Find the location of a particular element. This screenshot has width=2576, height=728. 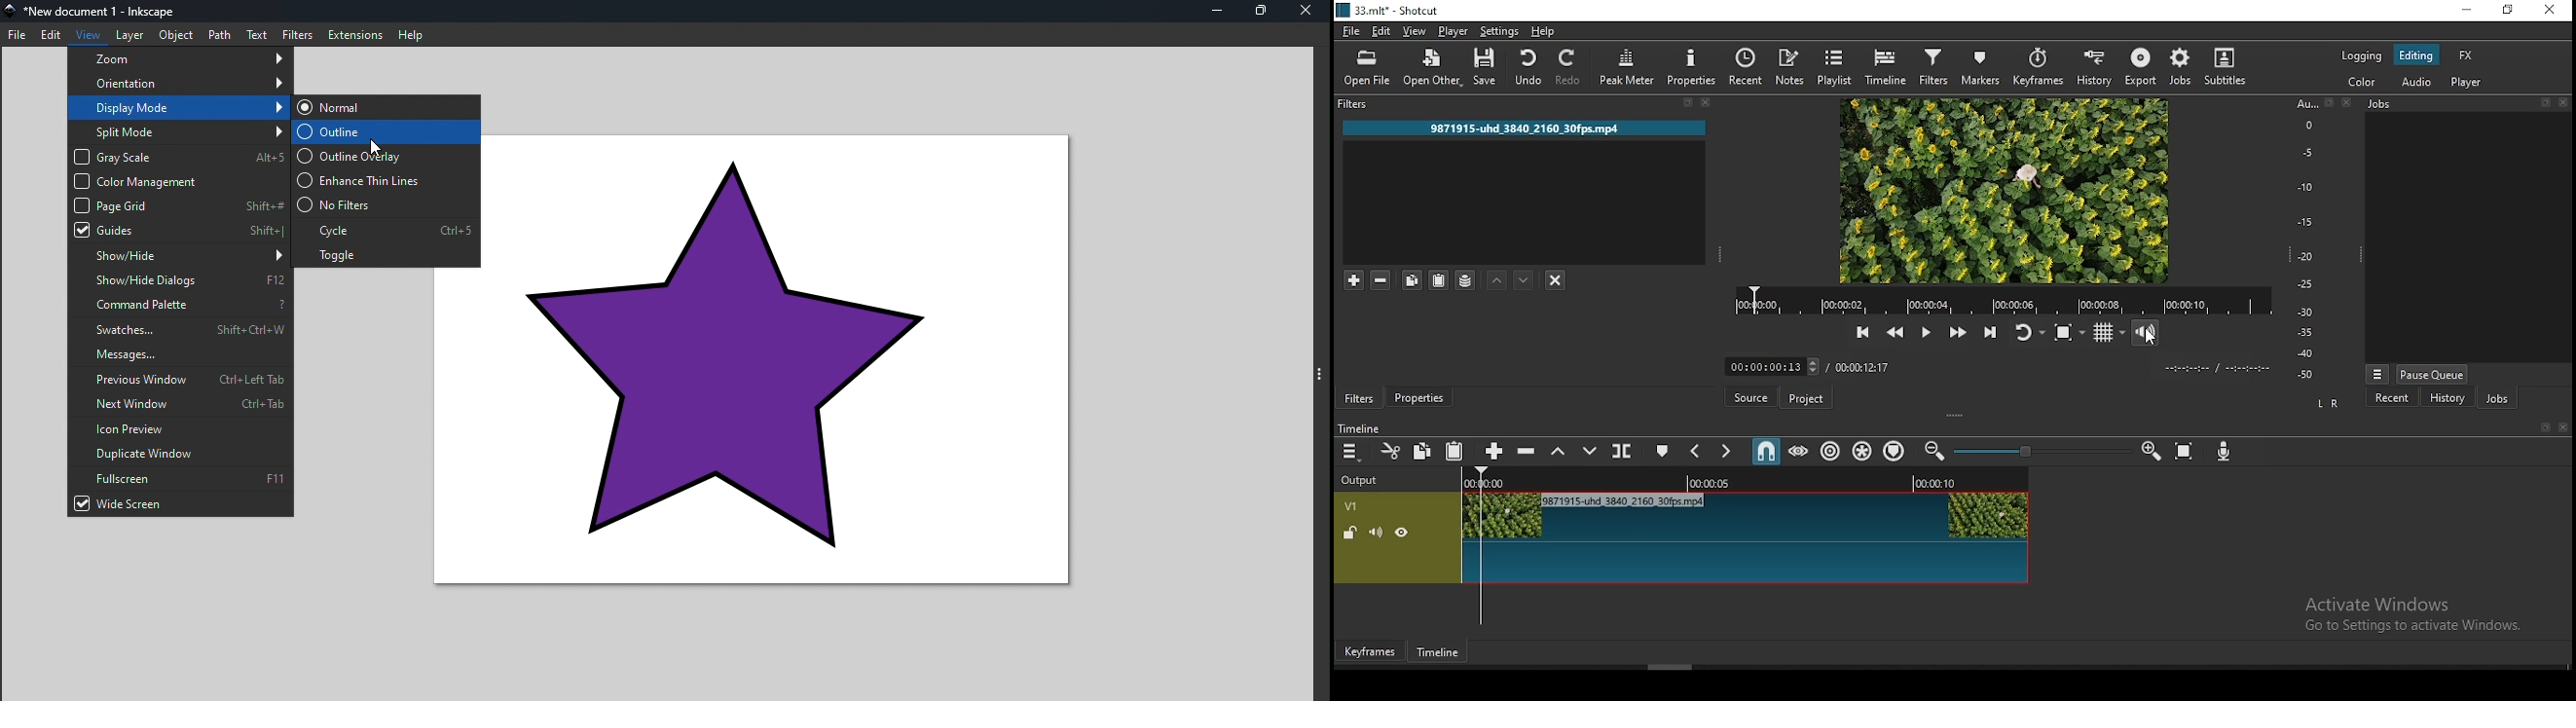

play quickly backward is located at coordinates (1894, 332).